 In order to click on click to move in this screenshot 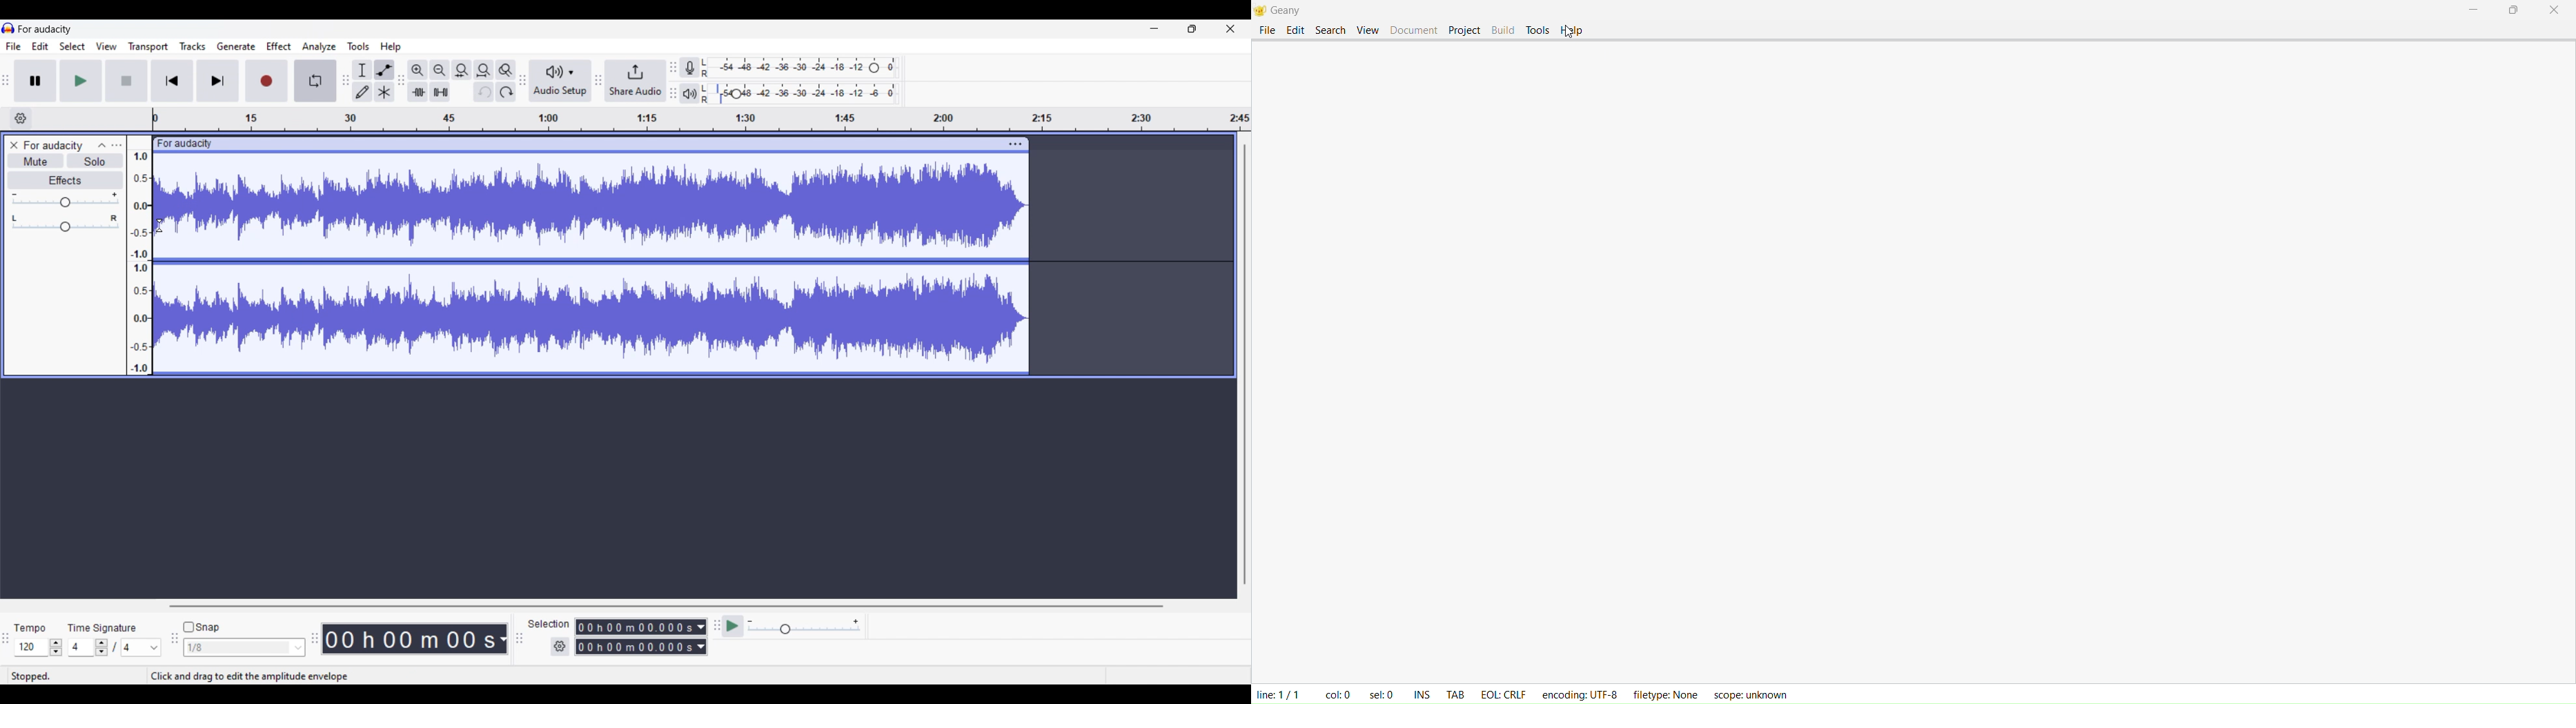, I will do `click(610, 143)`.